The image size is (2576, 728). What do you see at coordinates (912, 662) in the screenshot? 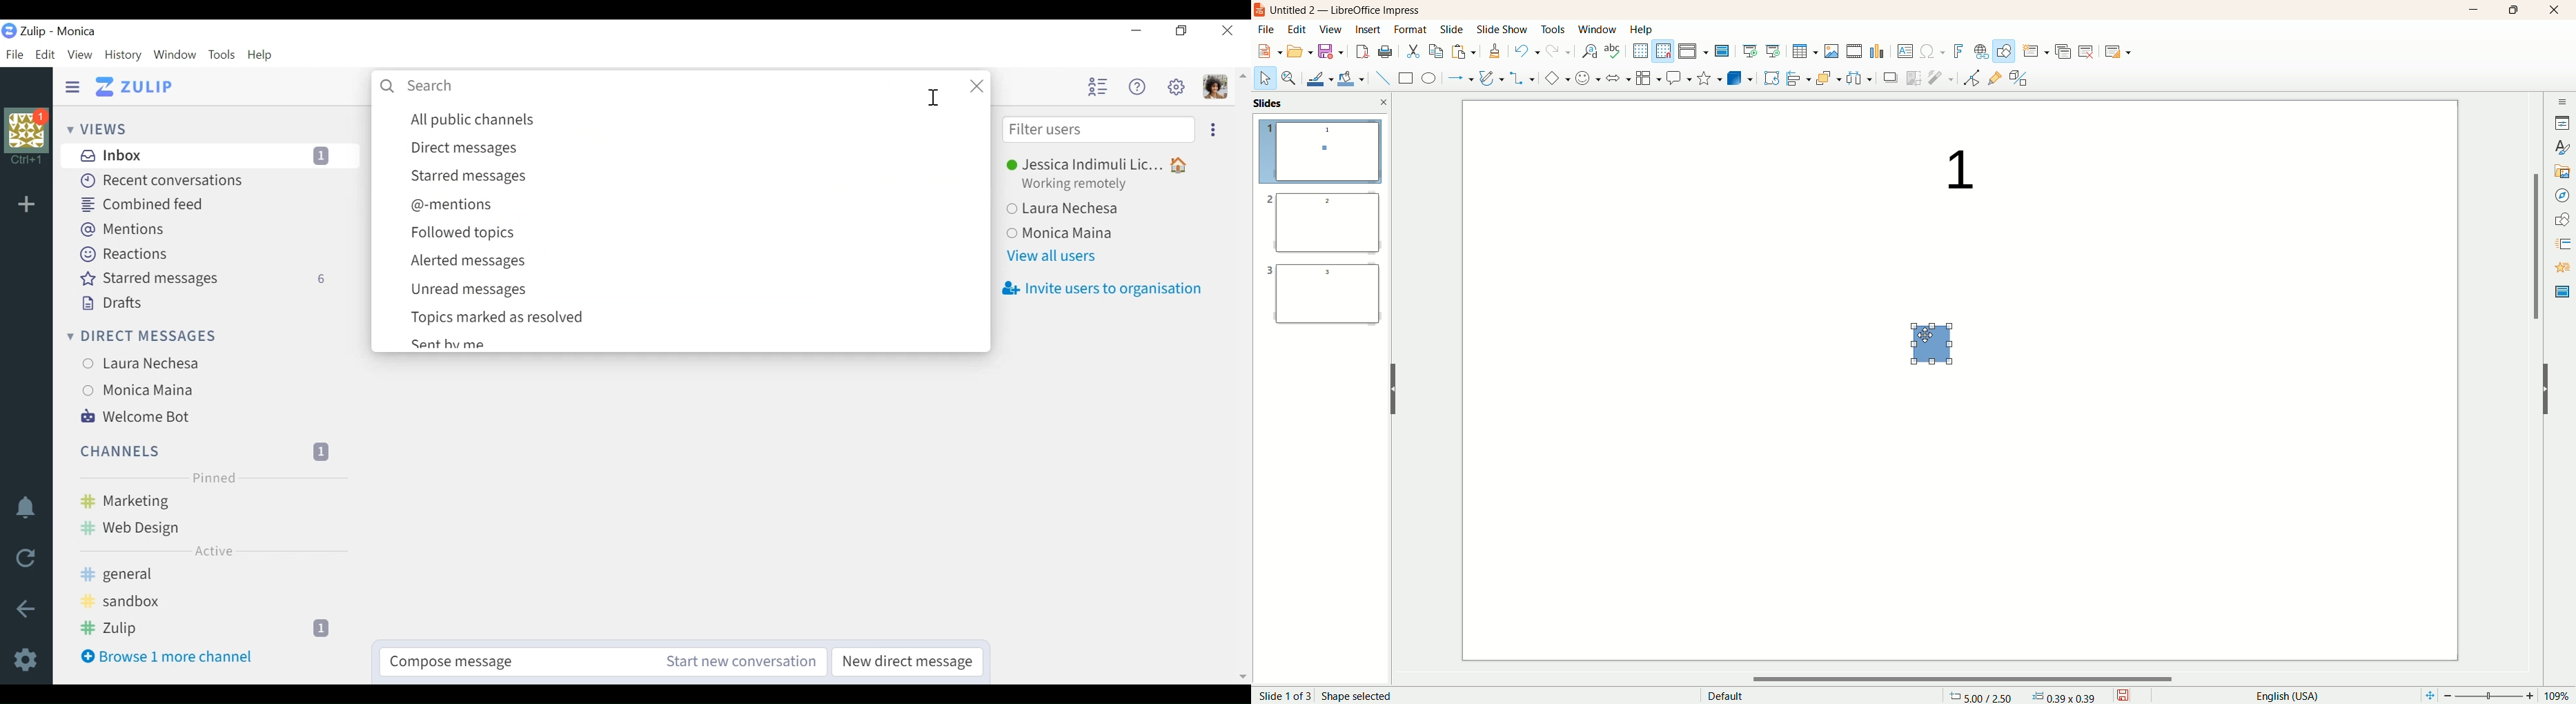
I see `New direct message` at bounding box center [912, 662].